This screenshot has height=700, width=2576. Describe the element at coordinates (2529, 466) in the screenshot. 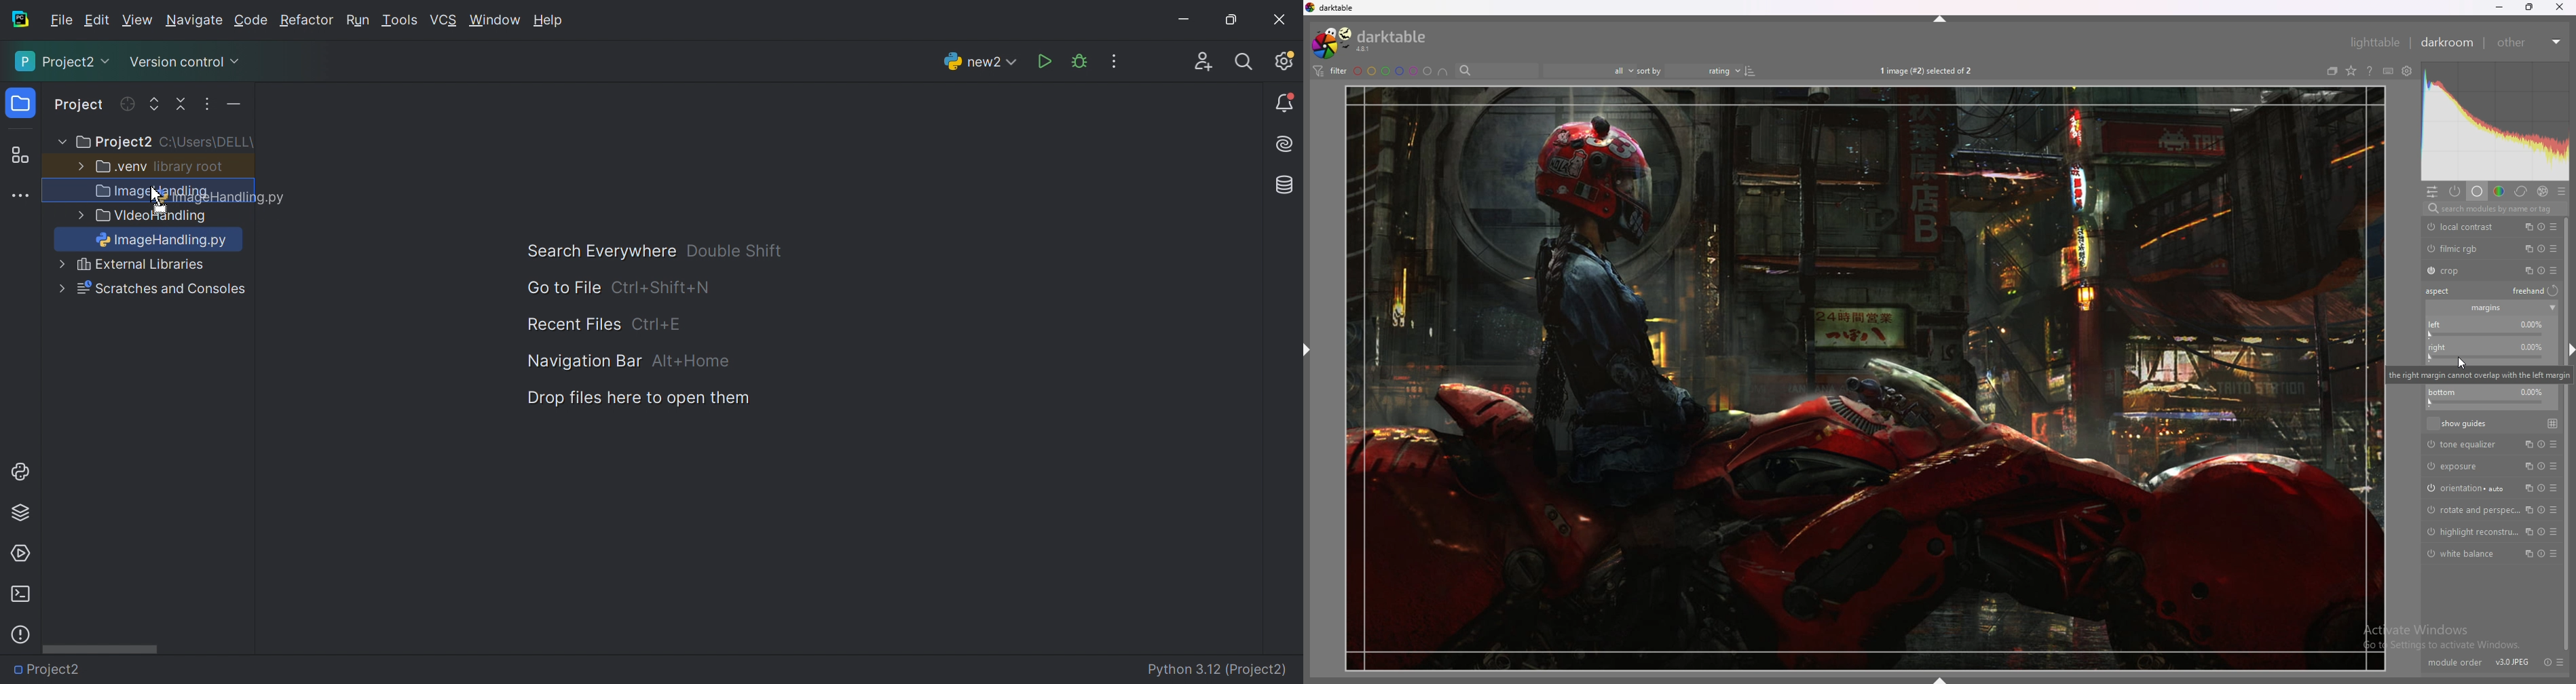

I see `multiple instances action` at that location.